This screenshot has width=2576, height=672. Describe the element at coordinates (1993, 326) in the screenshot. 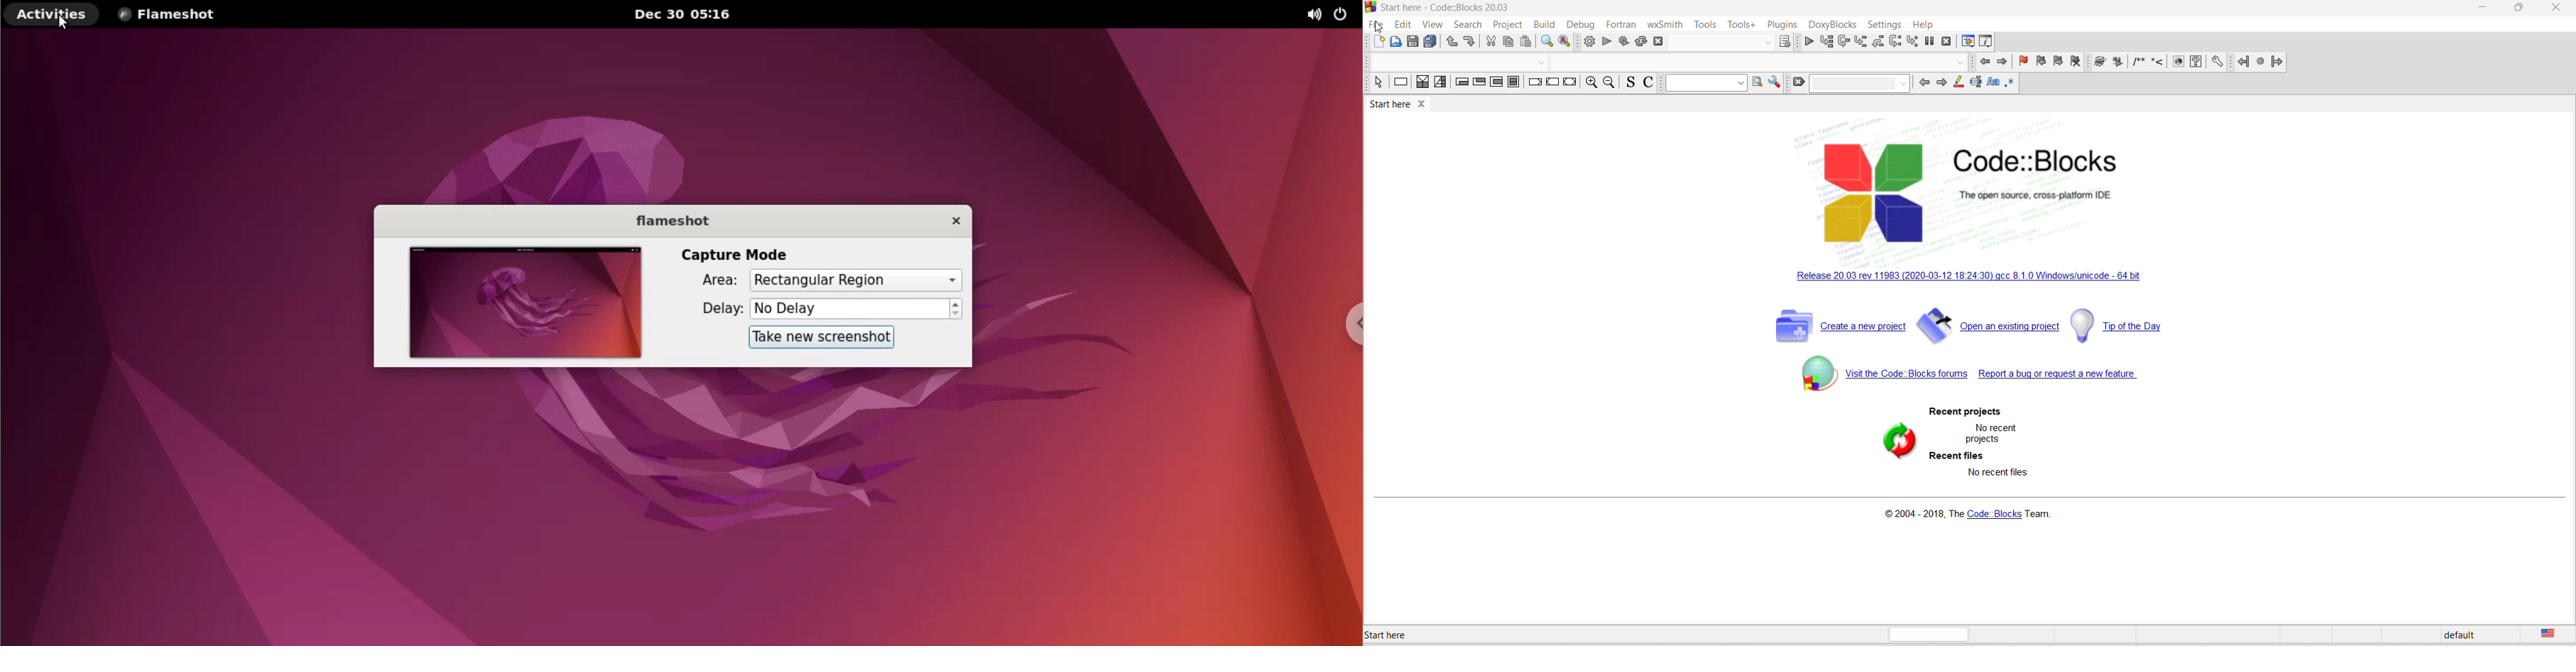

I see `open existing project` at that location.